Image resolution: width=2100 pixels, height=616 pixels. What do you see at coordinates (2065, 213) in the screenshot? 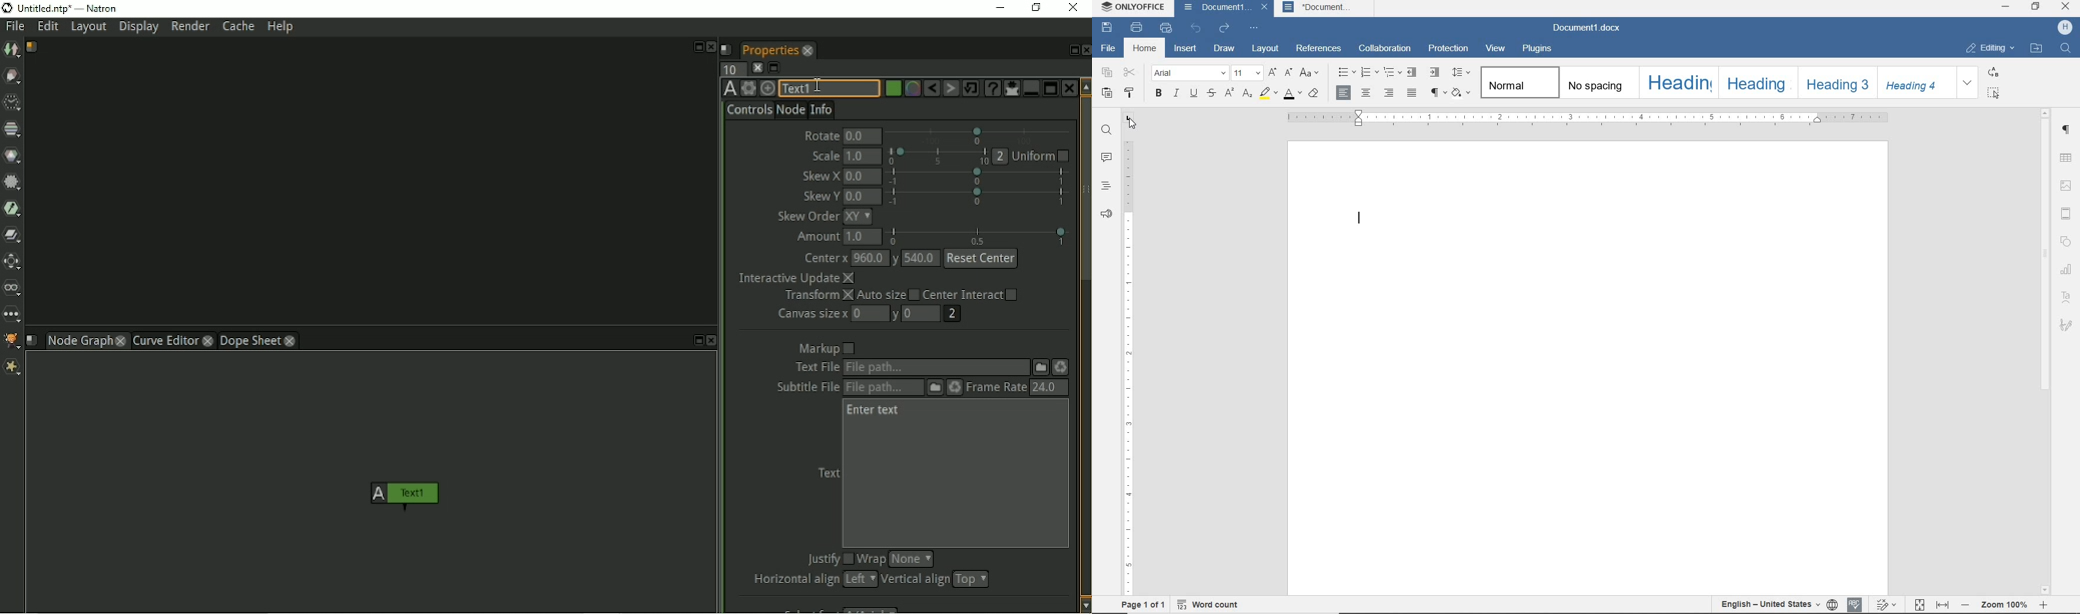
I see `HEADER & FOOTER` at bounding box center [2065, 213].